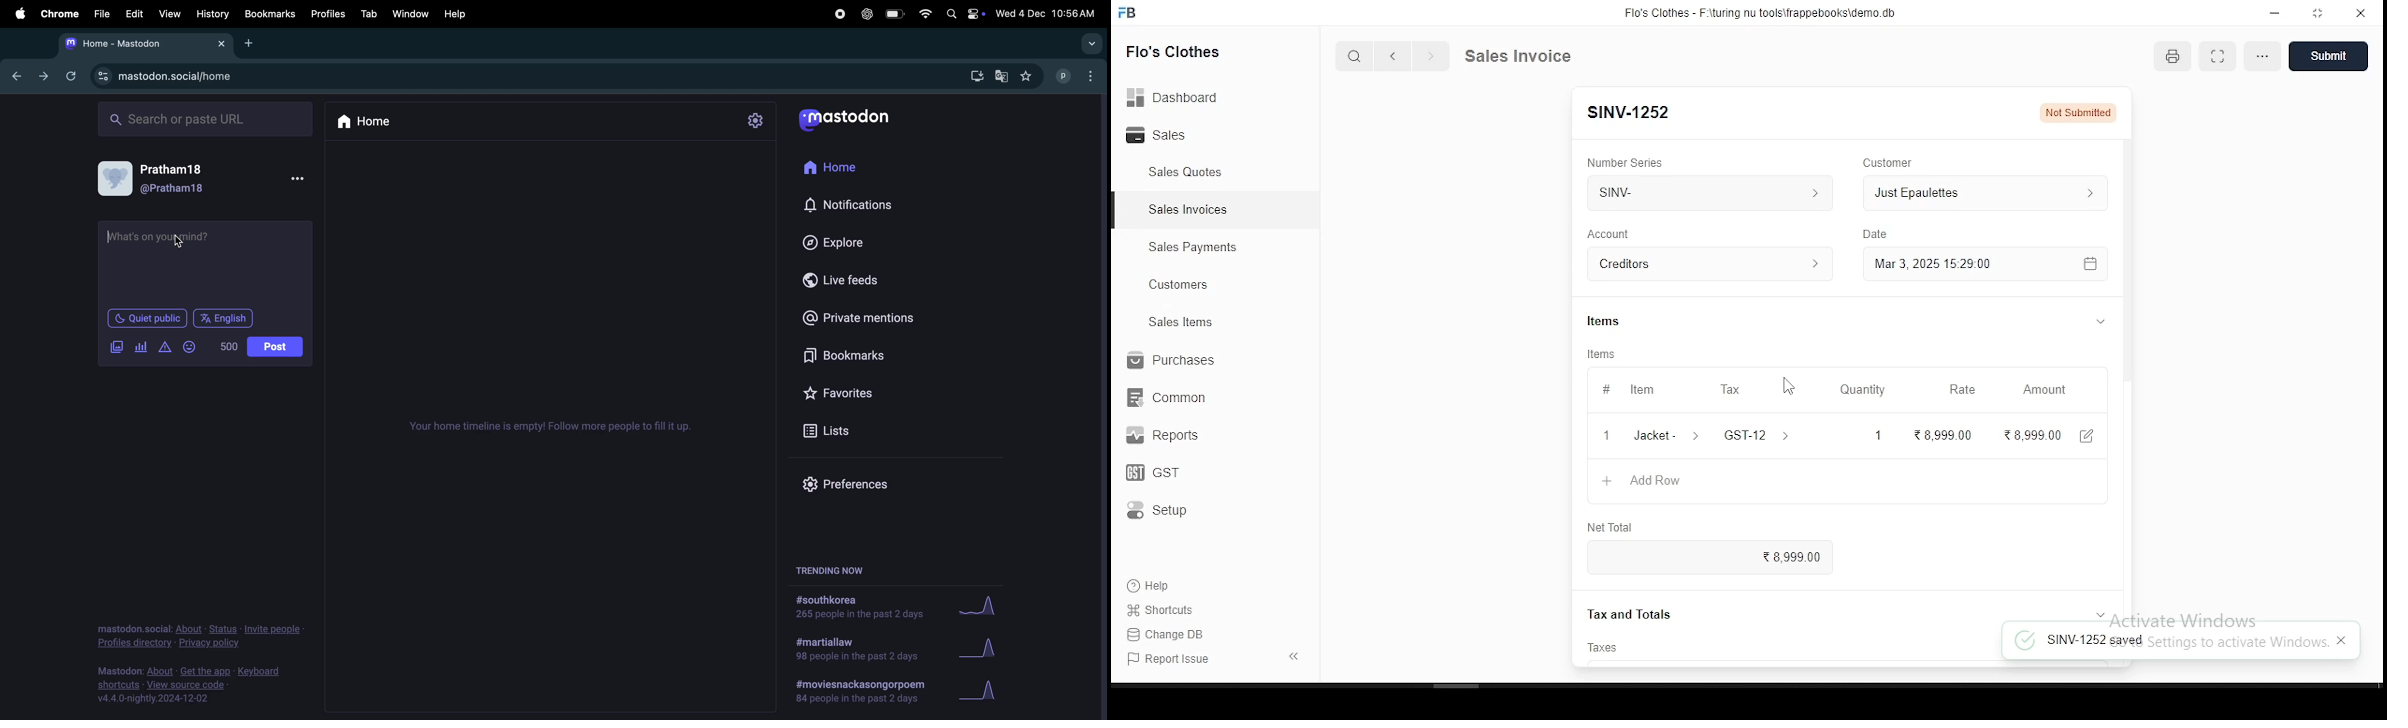 Image resolution: width=2408 pixels, height=728 pixels. Describe the element at coordinates (1174, 397) in the screenshot. I see `common` at that location.